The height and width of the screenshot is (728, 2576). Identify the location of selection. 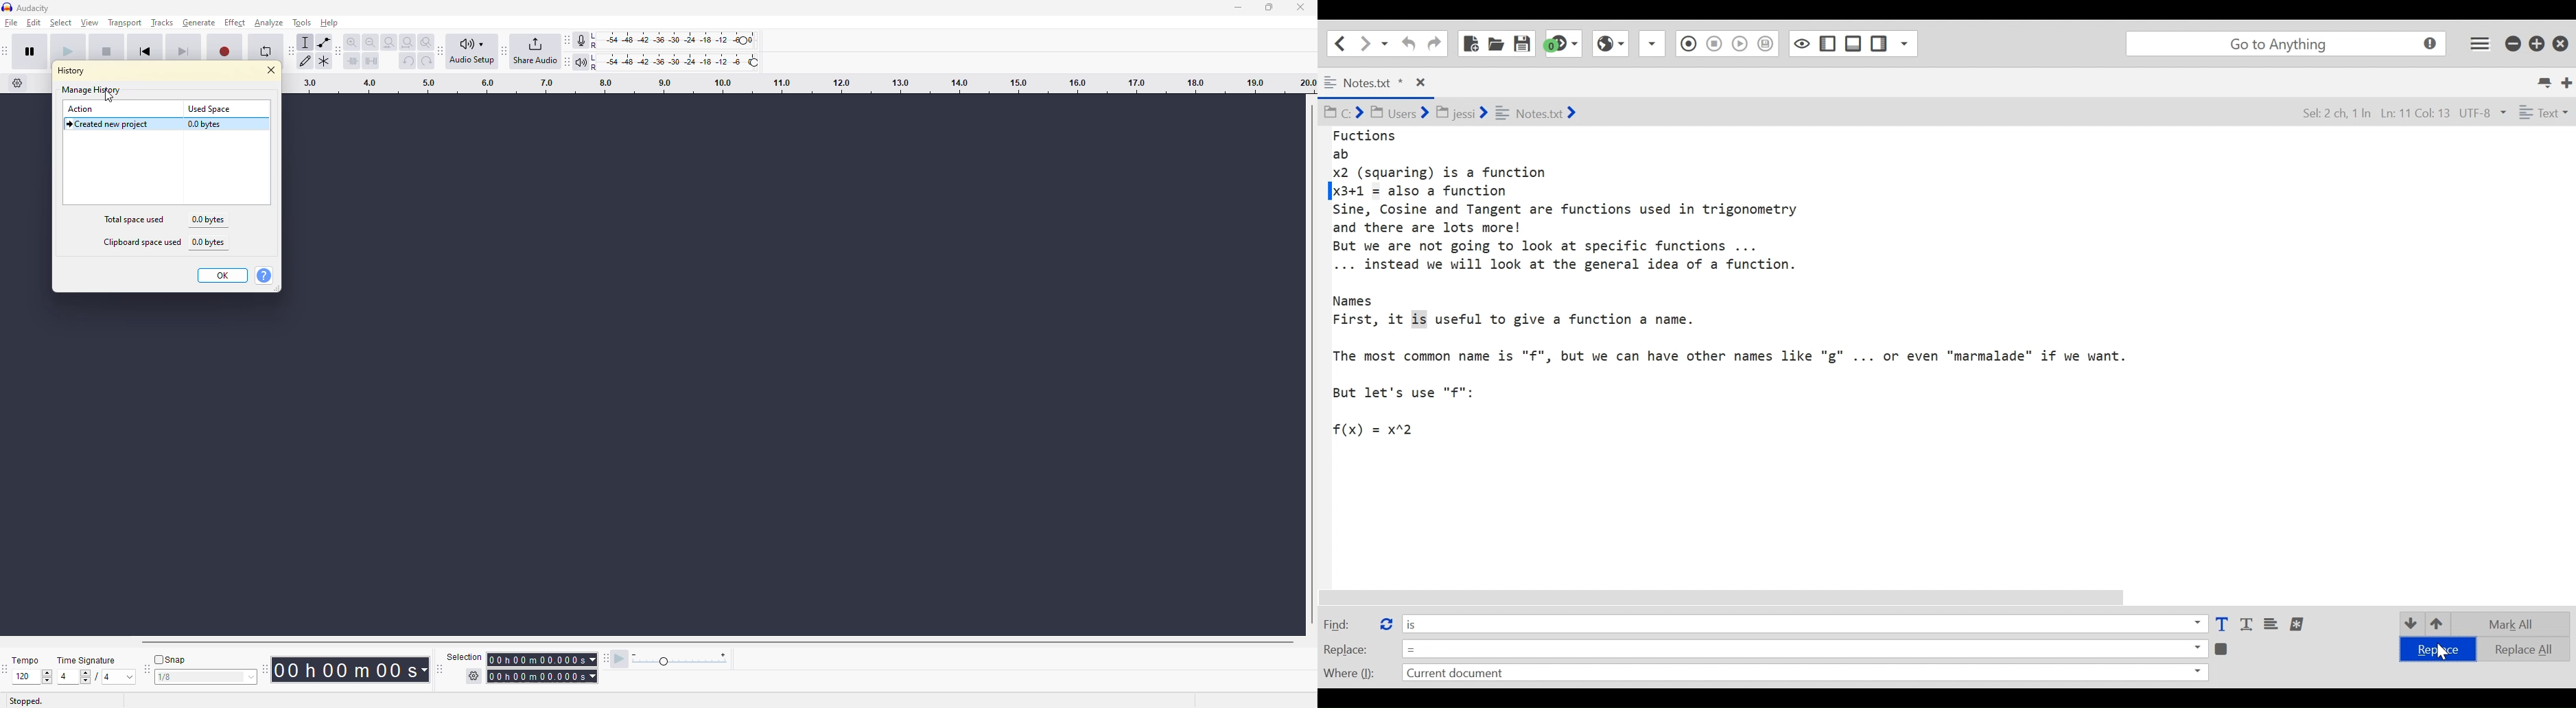
(539, 674).